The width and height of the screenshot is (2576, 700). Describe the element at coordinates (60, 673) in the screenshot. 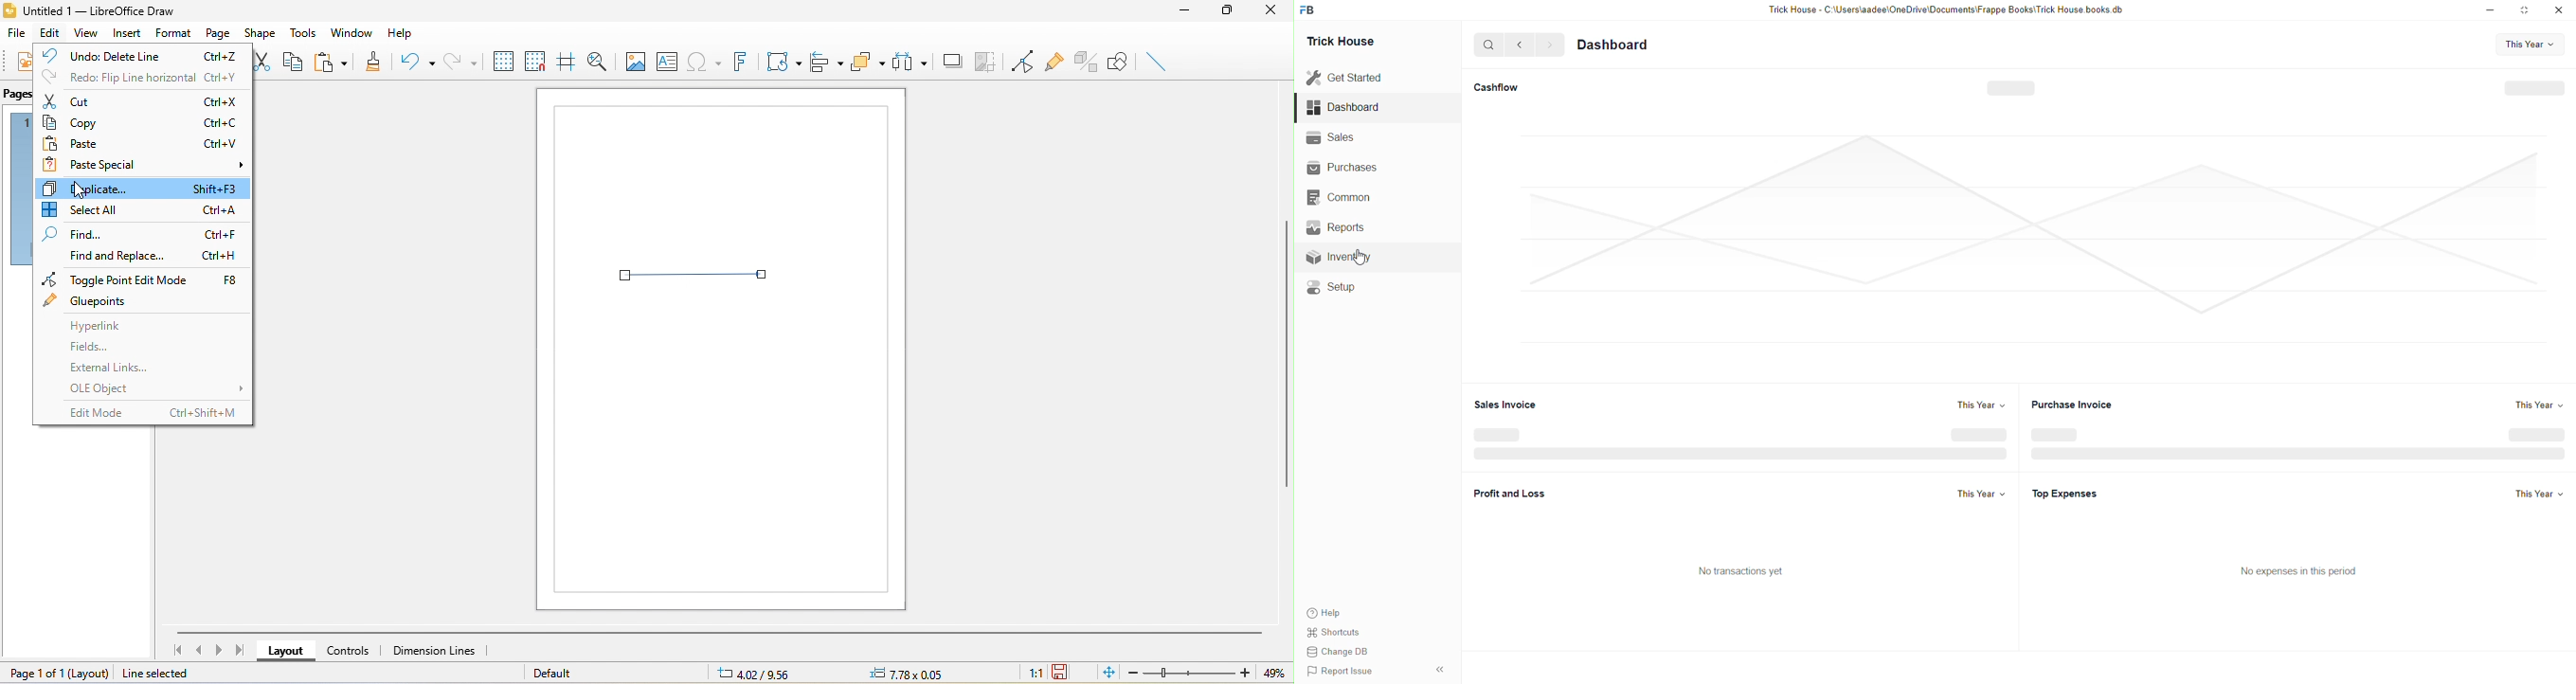

I see `page 1 of 1` at that location.